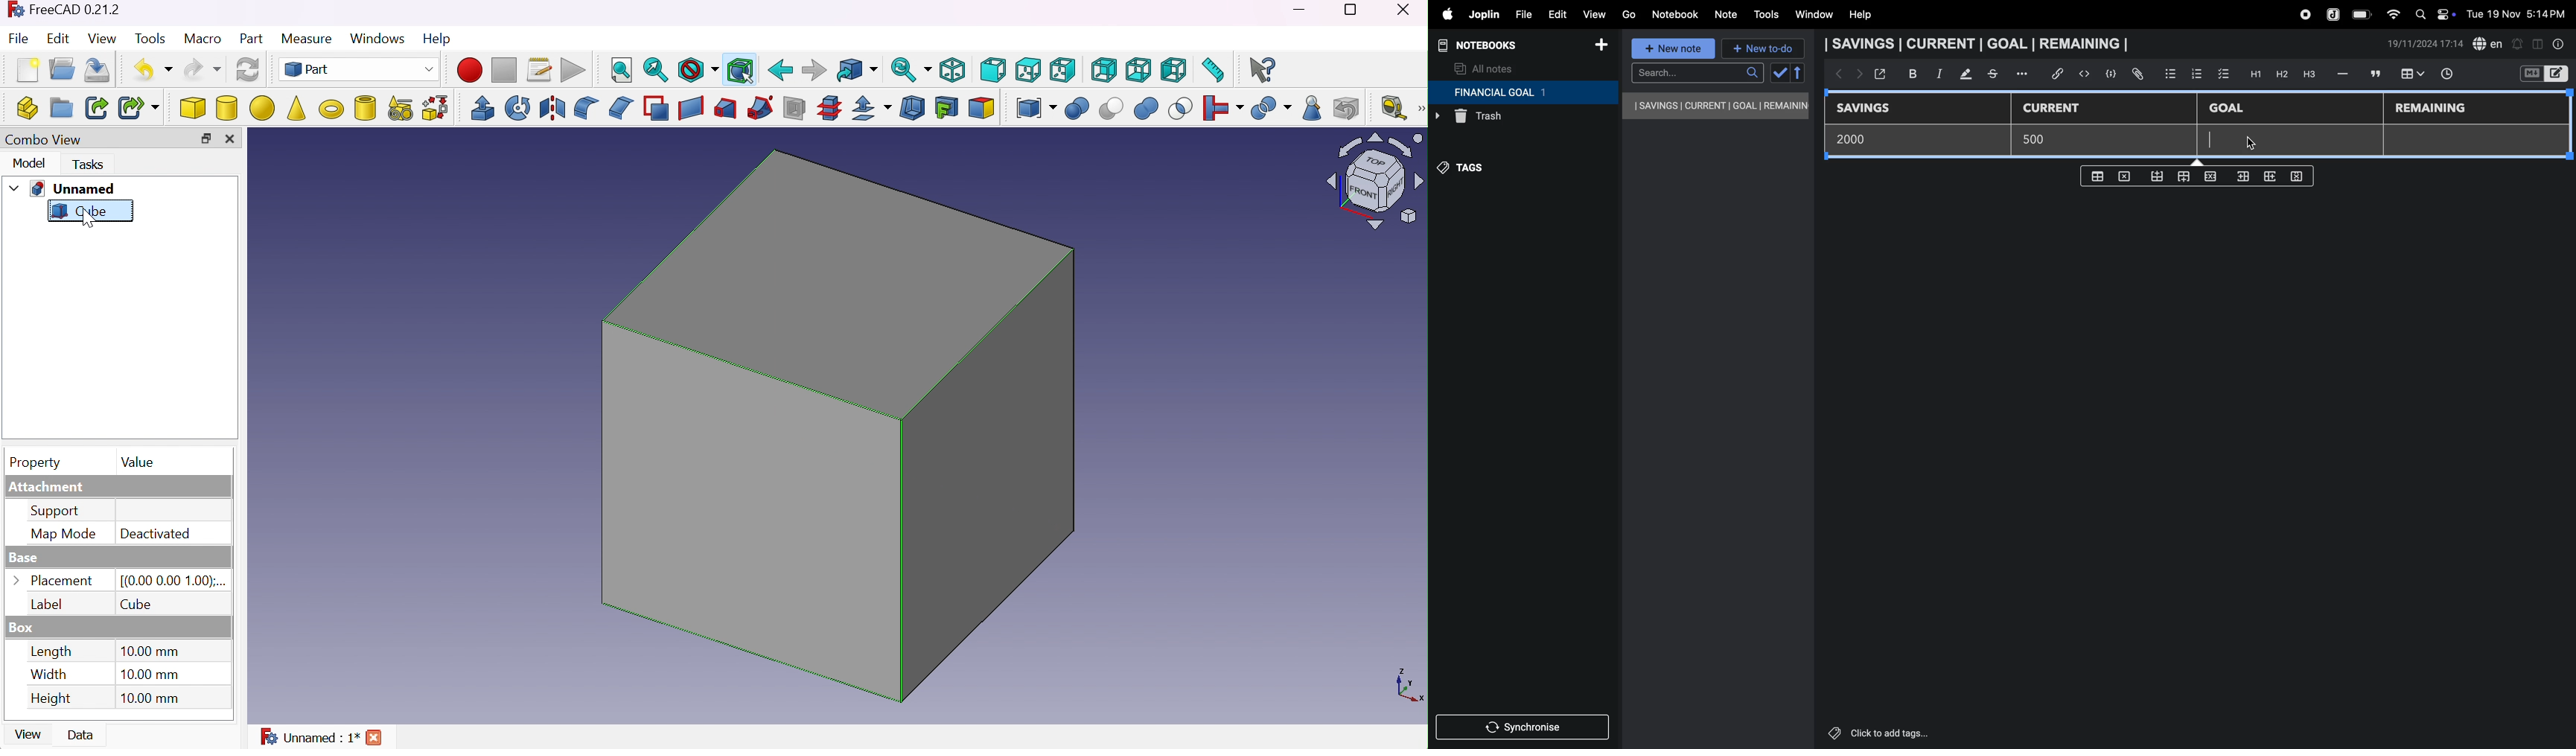 The image size is (2576, 756). What do you see at coordinates (2061, 74) in the screenshot?
I see `hyper link` at bounding box center [2061, 74].